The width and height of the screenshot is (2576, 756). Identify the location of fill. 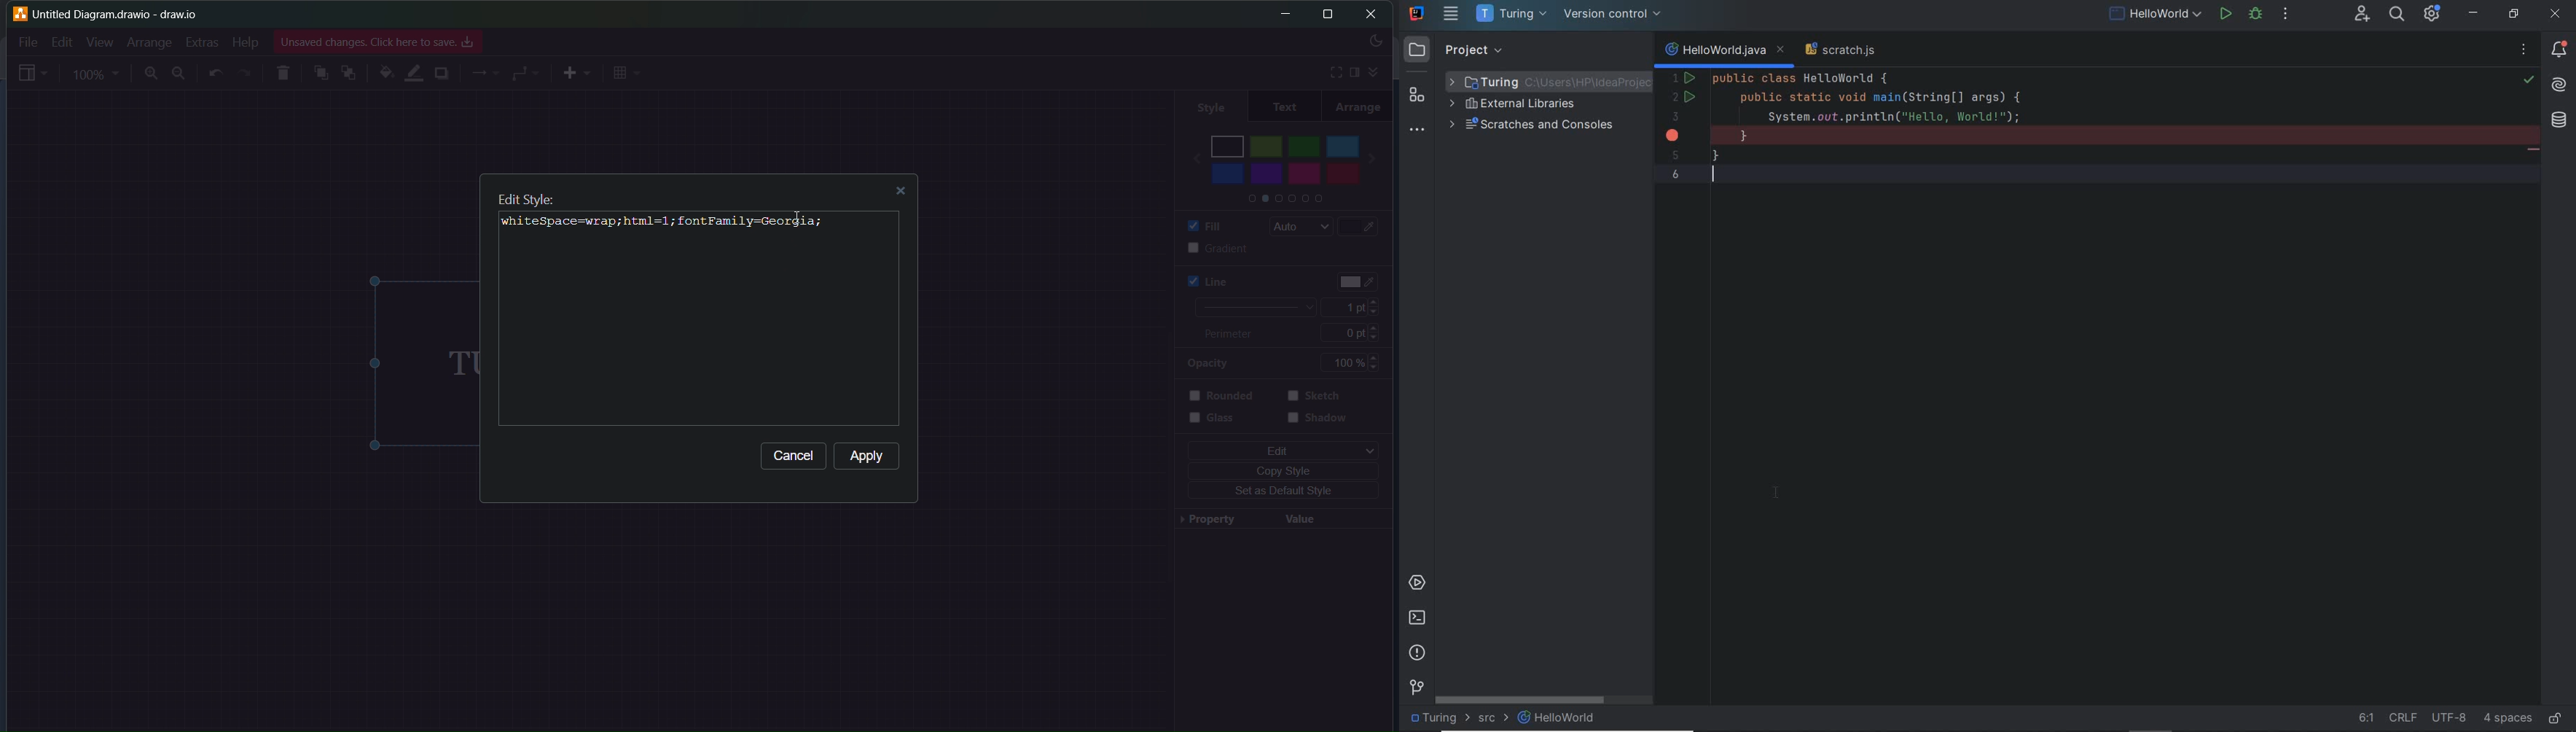
(1199, 225).